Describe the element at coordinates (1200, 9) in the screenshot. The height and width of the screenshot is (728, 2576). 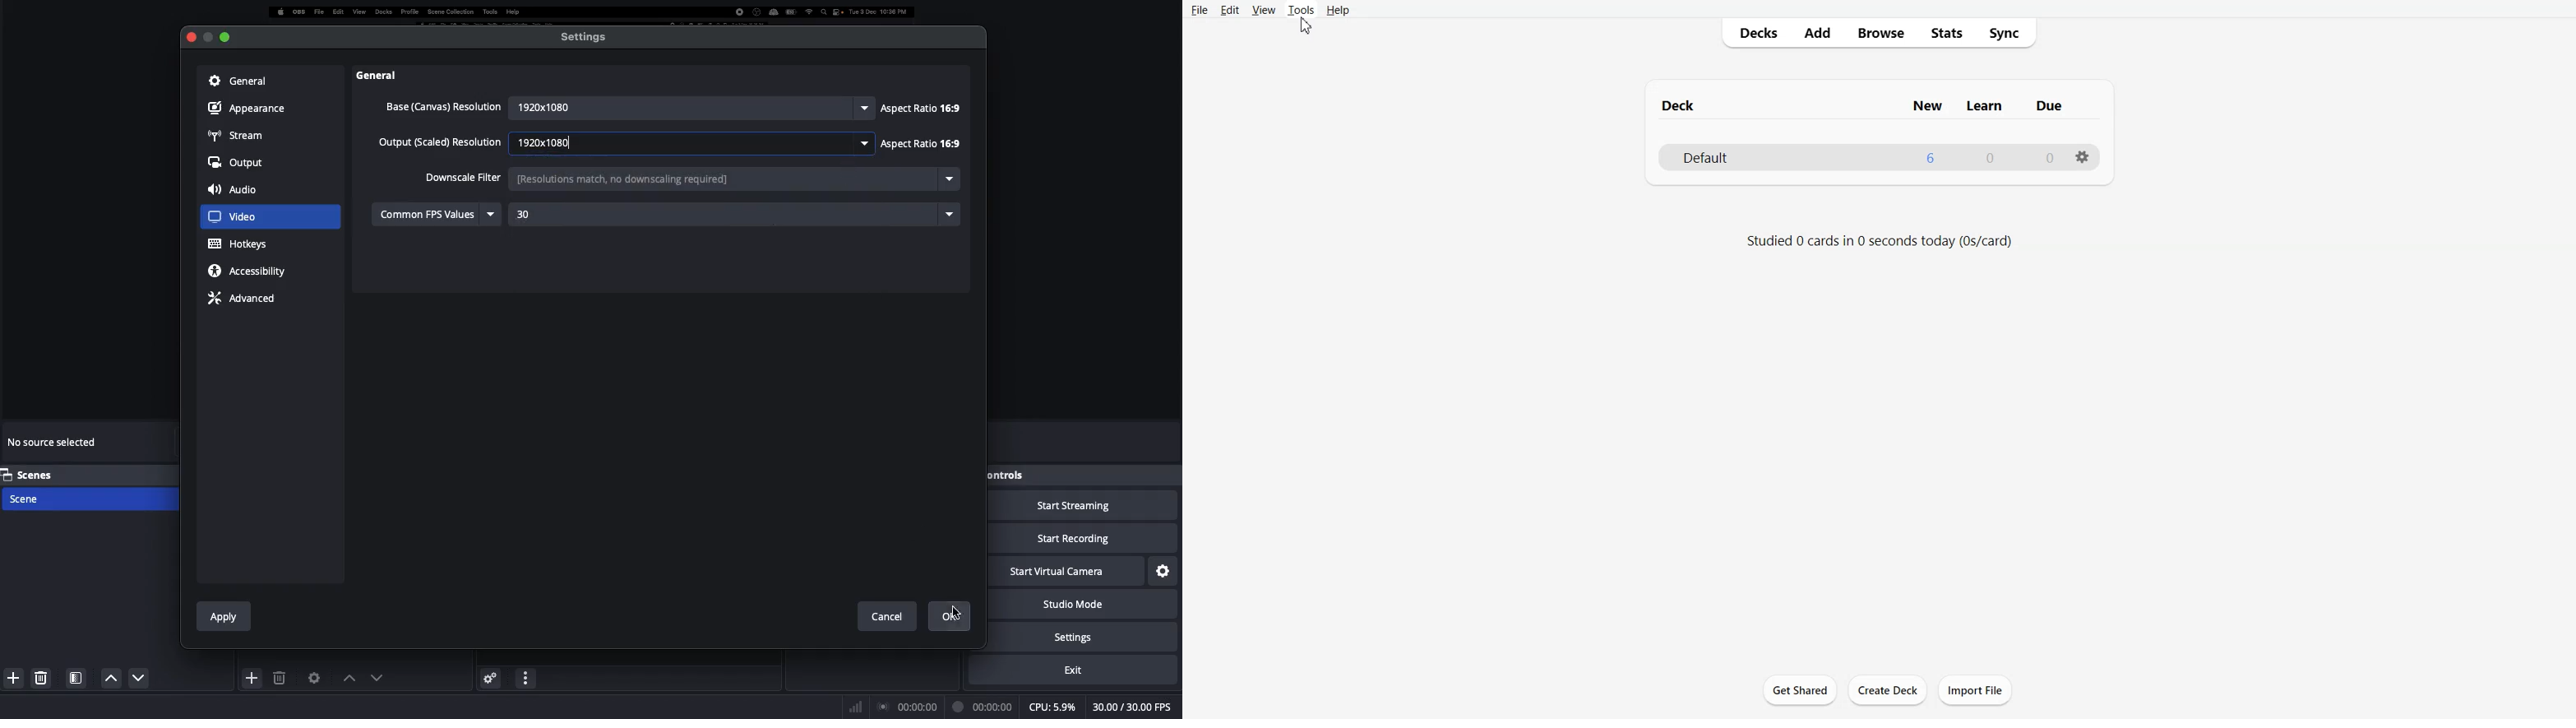
I see `File` at that location.